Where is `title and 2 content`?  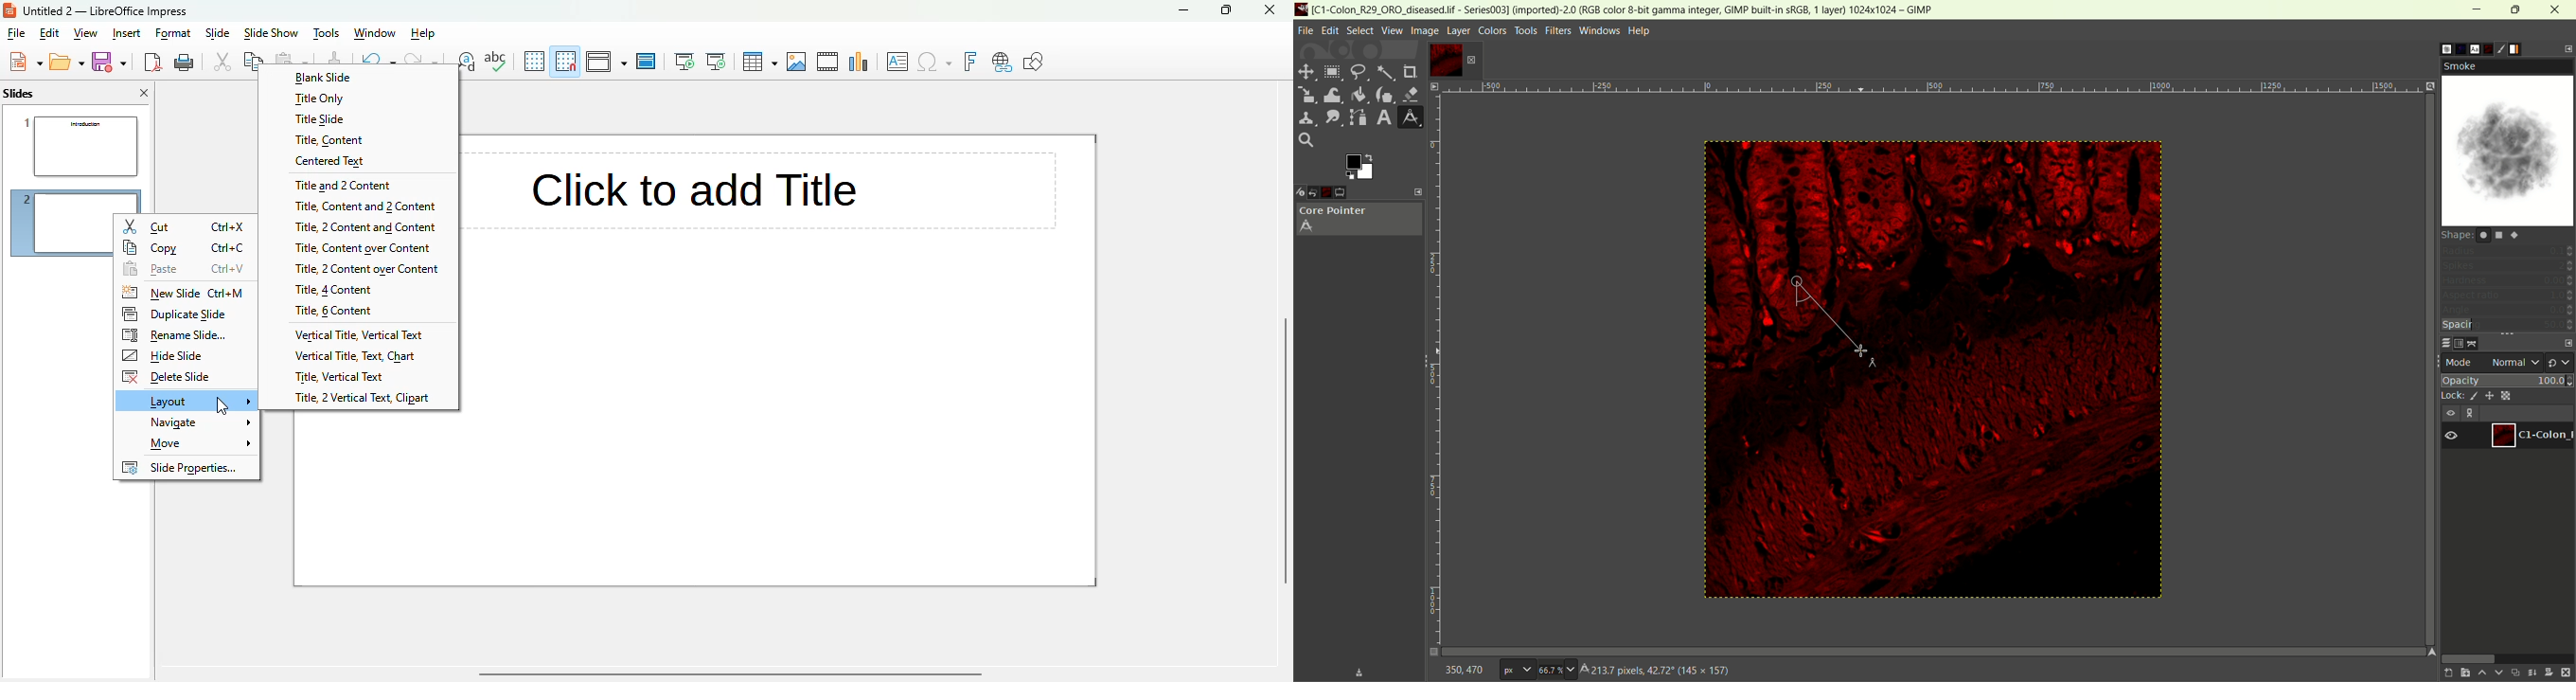
title and 2 content is located at coordinates (360, 183).